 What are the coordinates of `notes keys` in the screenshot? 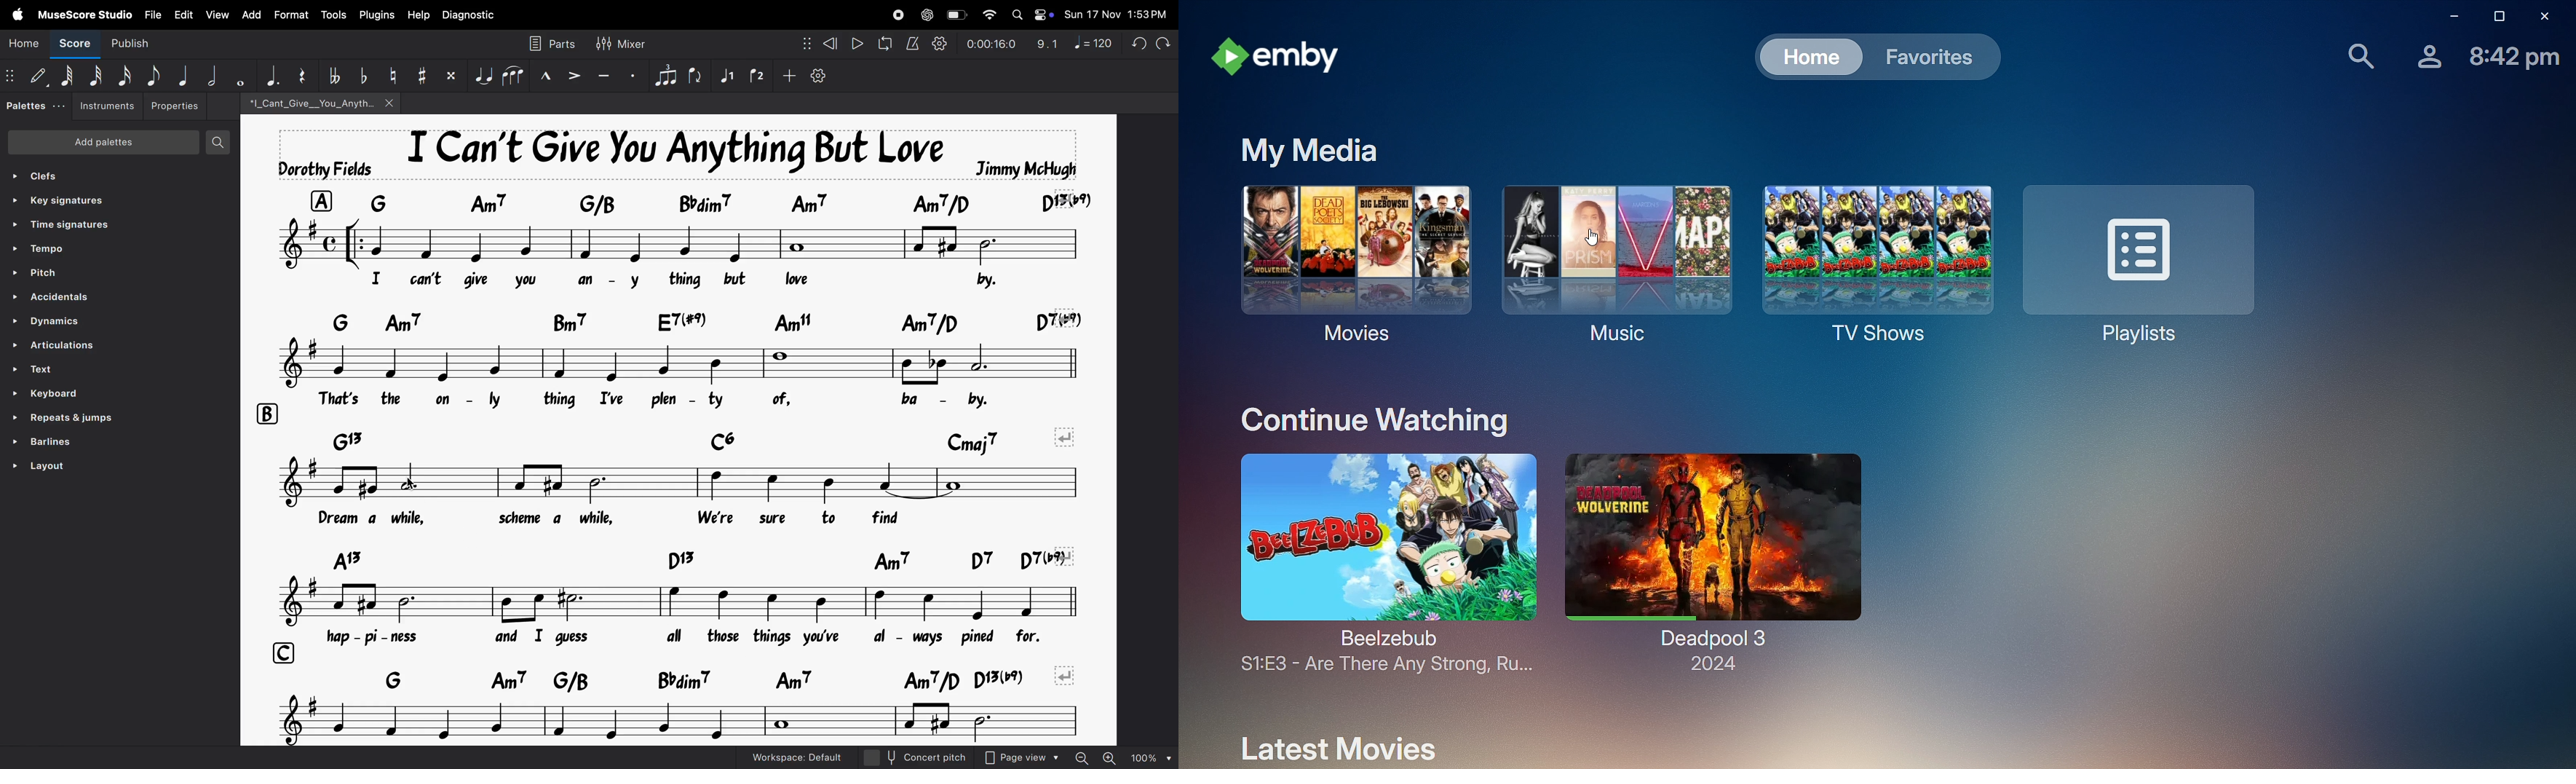 It's located at (692, 678).